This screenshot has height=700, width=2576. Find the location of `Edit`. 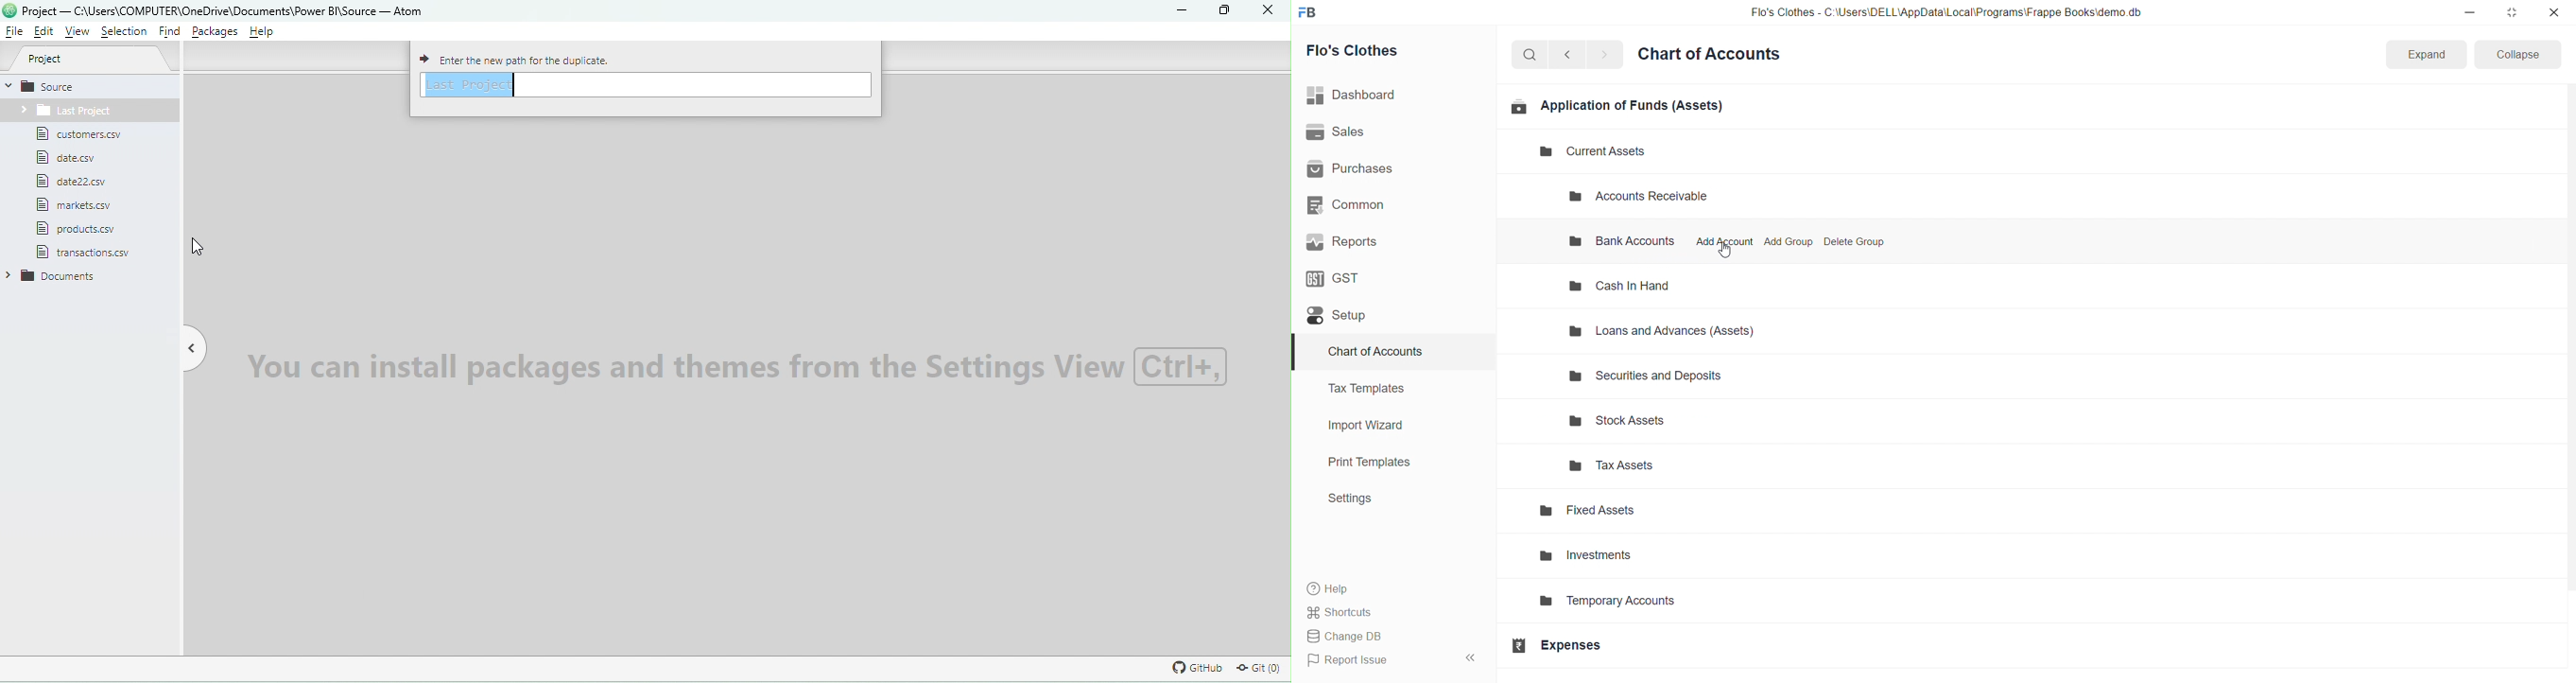

Edit is located at coordinates (43, 33).